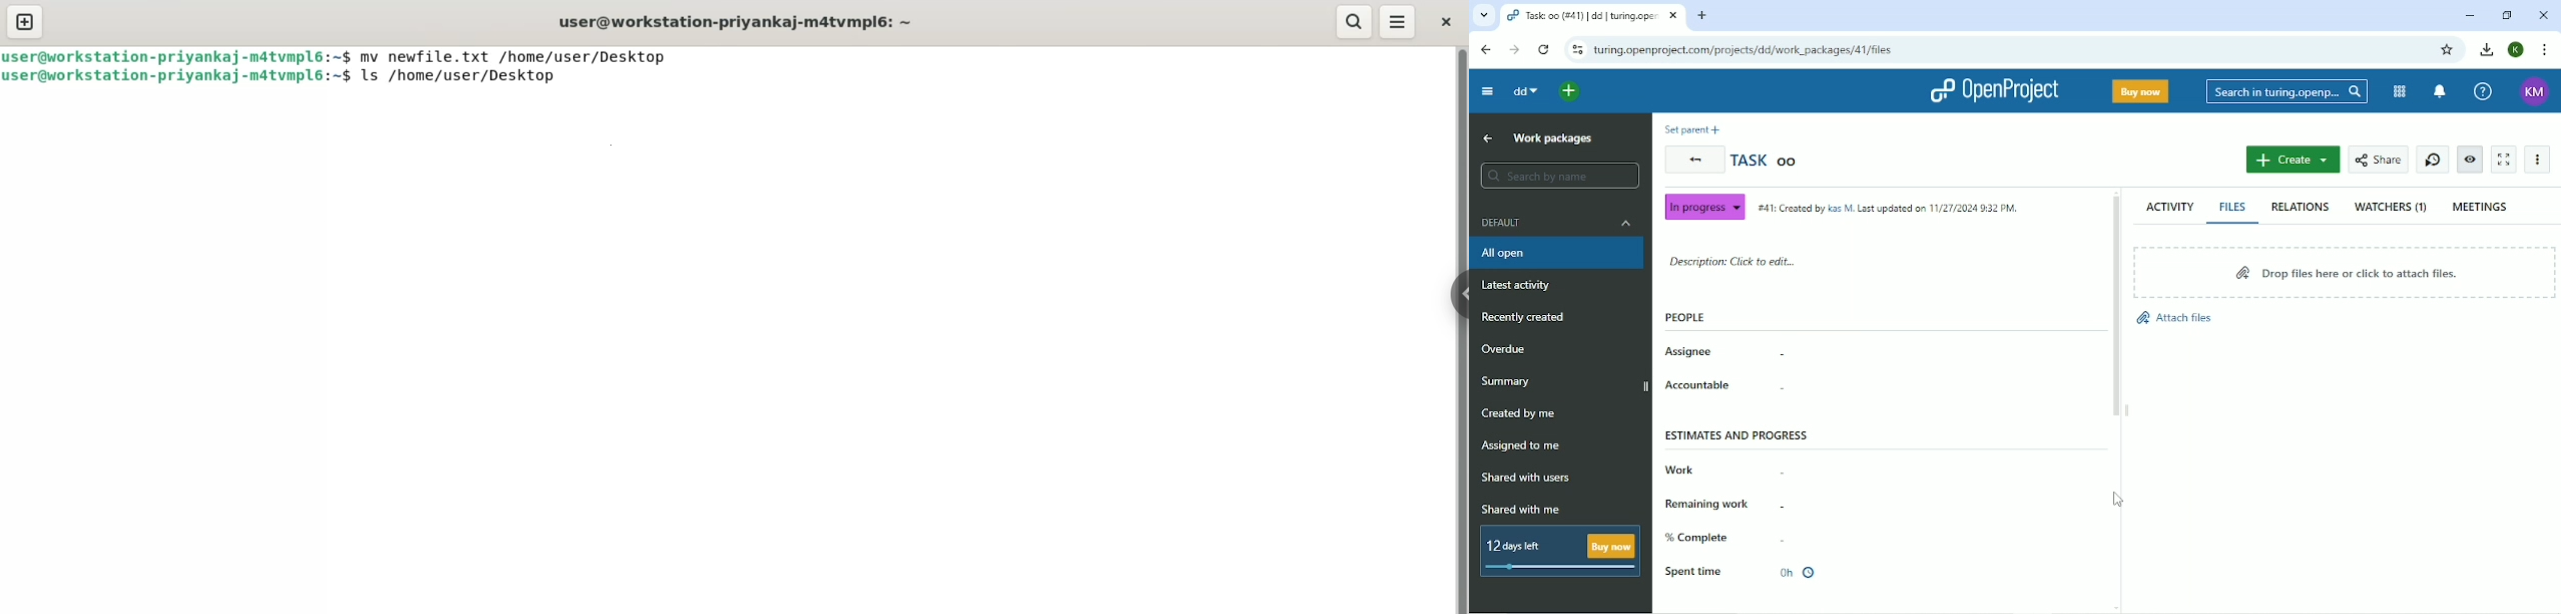 The height and width of the screenshot is (616, 2576). What do you see at coordinates (2391, 208) in the screenshot?
I see `Watchers (!)` at bounding box center [2391, 208].